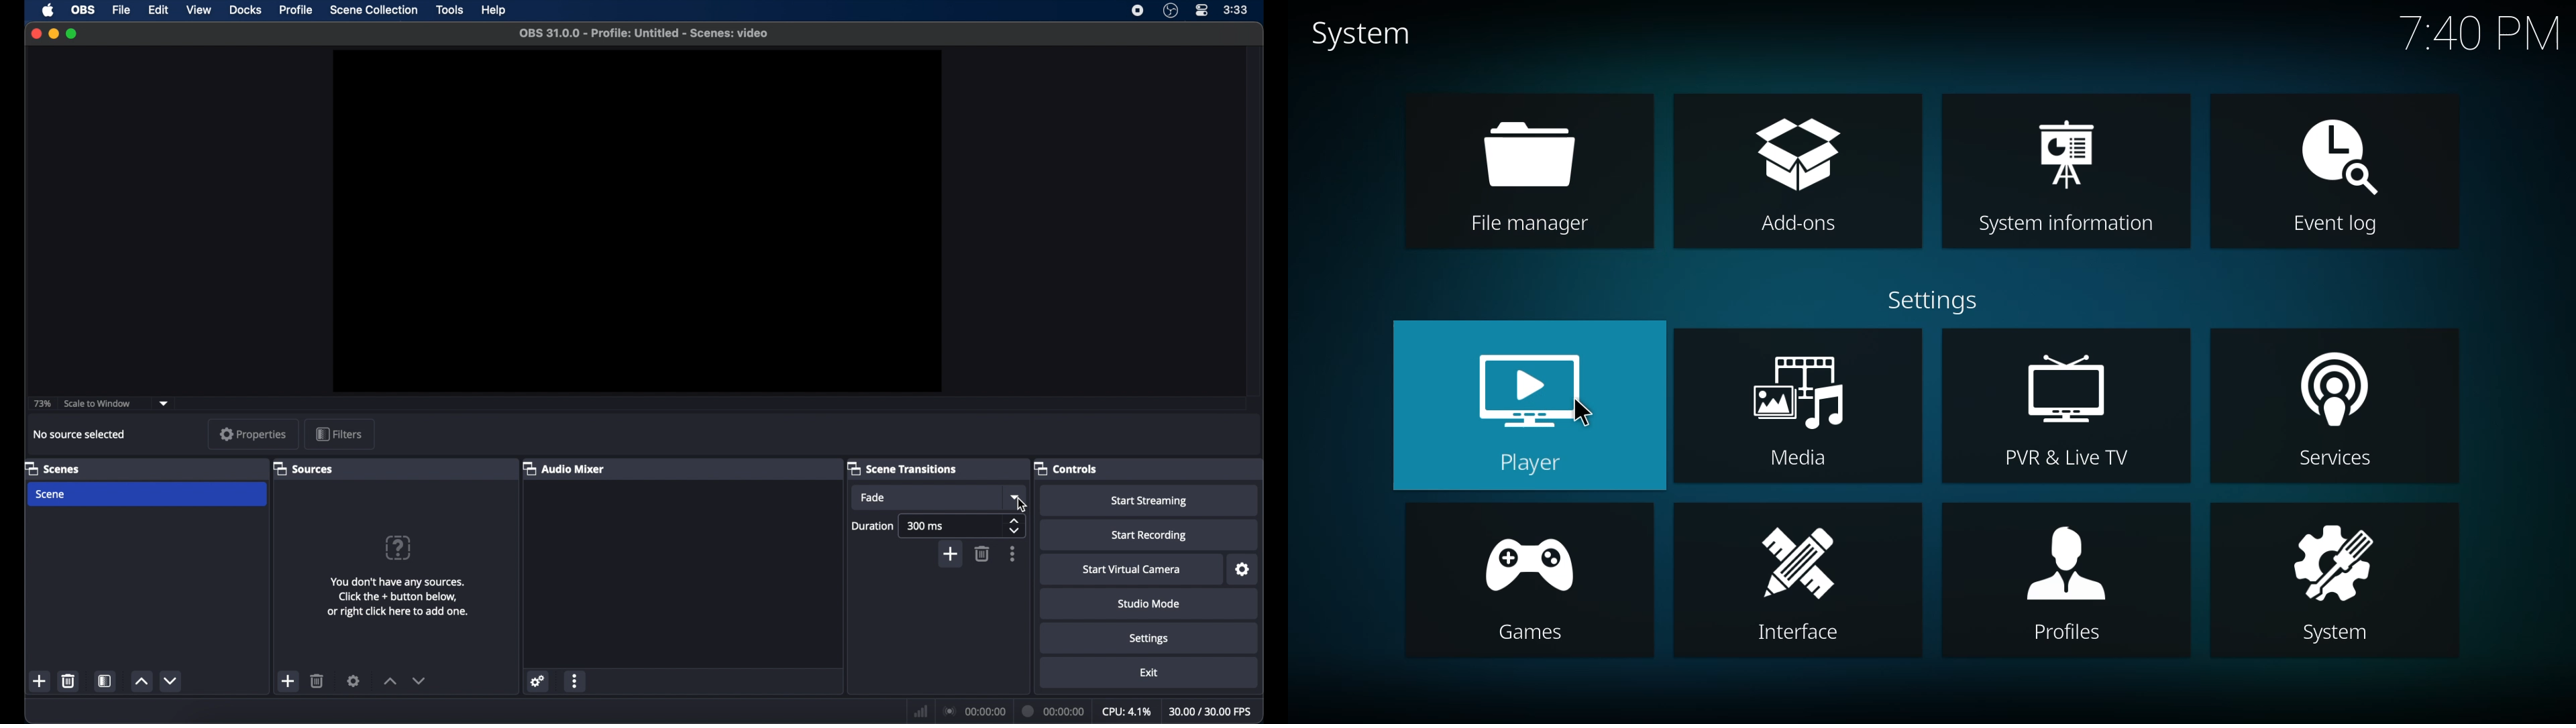 The height and width of the screenshot is (728, 2576). What do you see at coordinates (254, 434) in the screenshot?
I see `properties` at bounding box center [254, 434].